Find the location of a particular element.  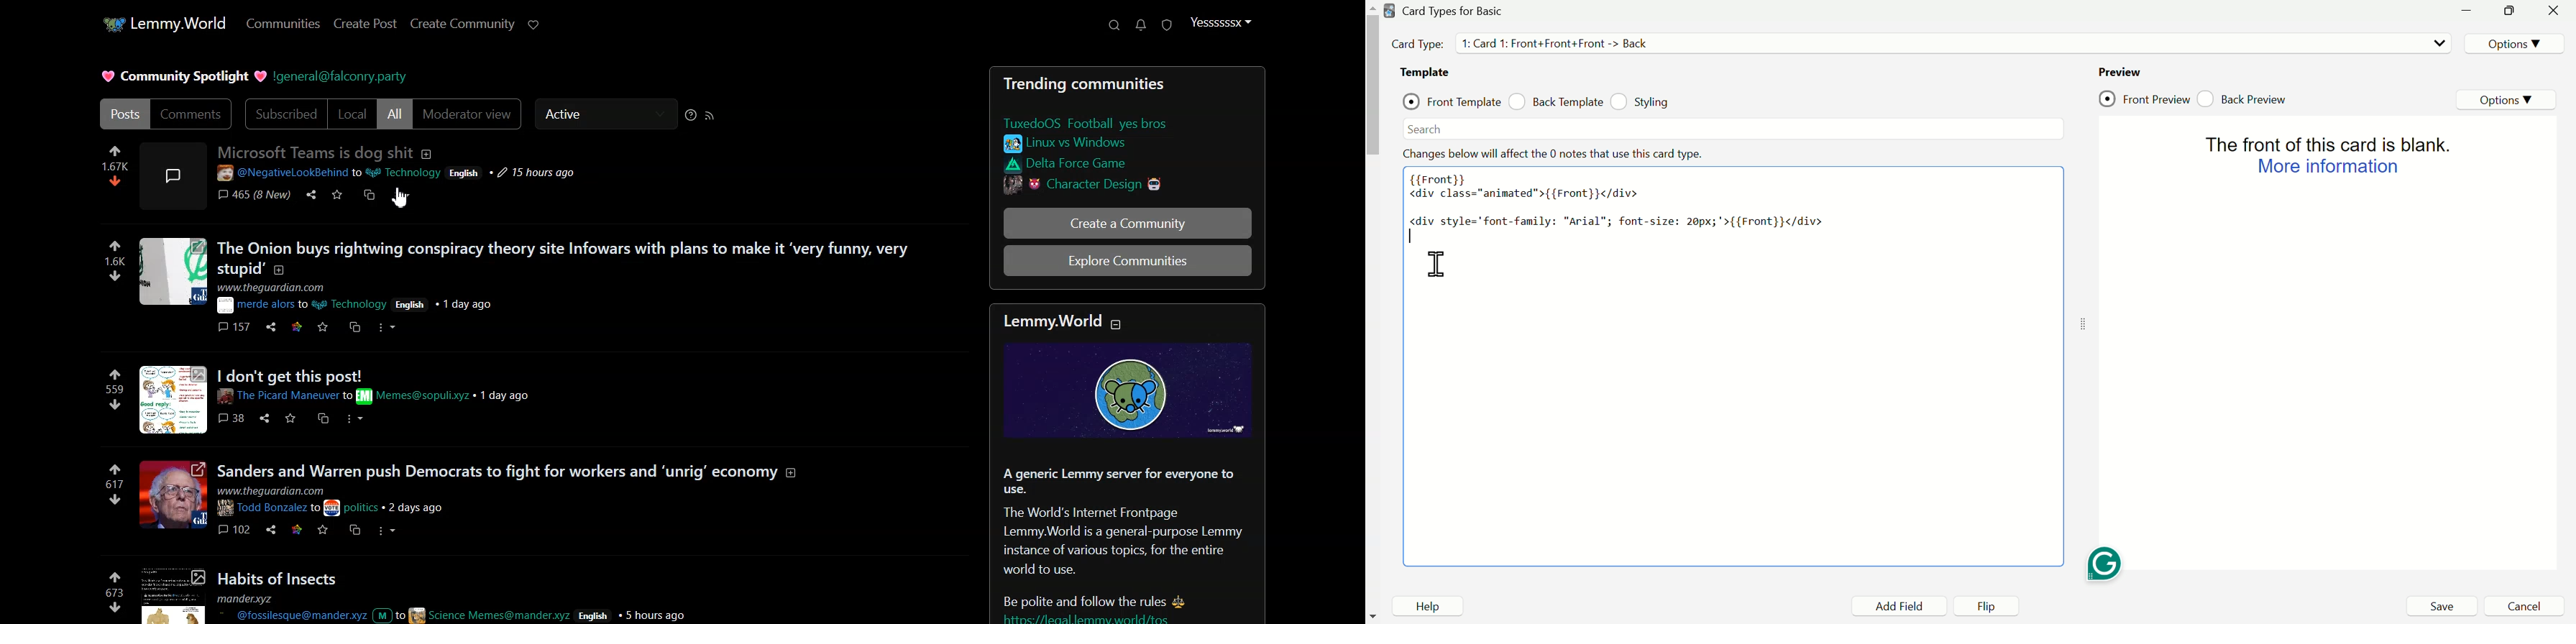

dislike is located at coordinates (116, 180).